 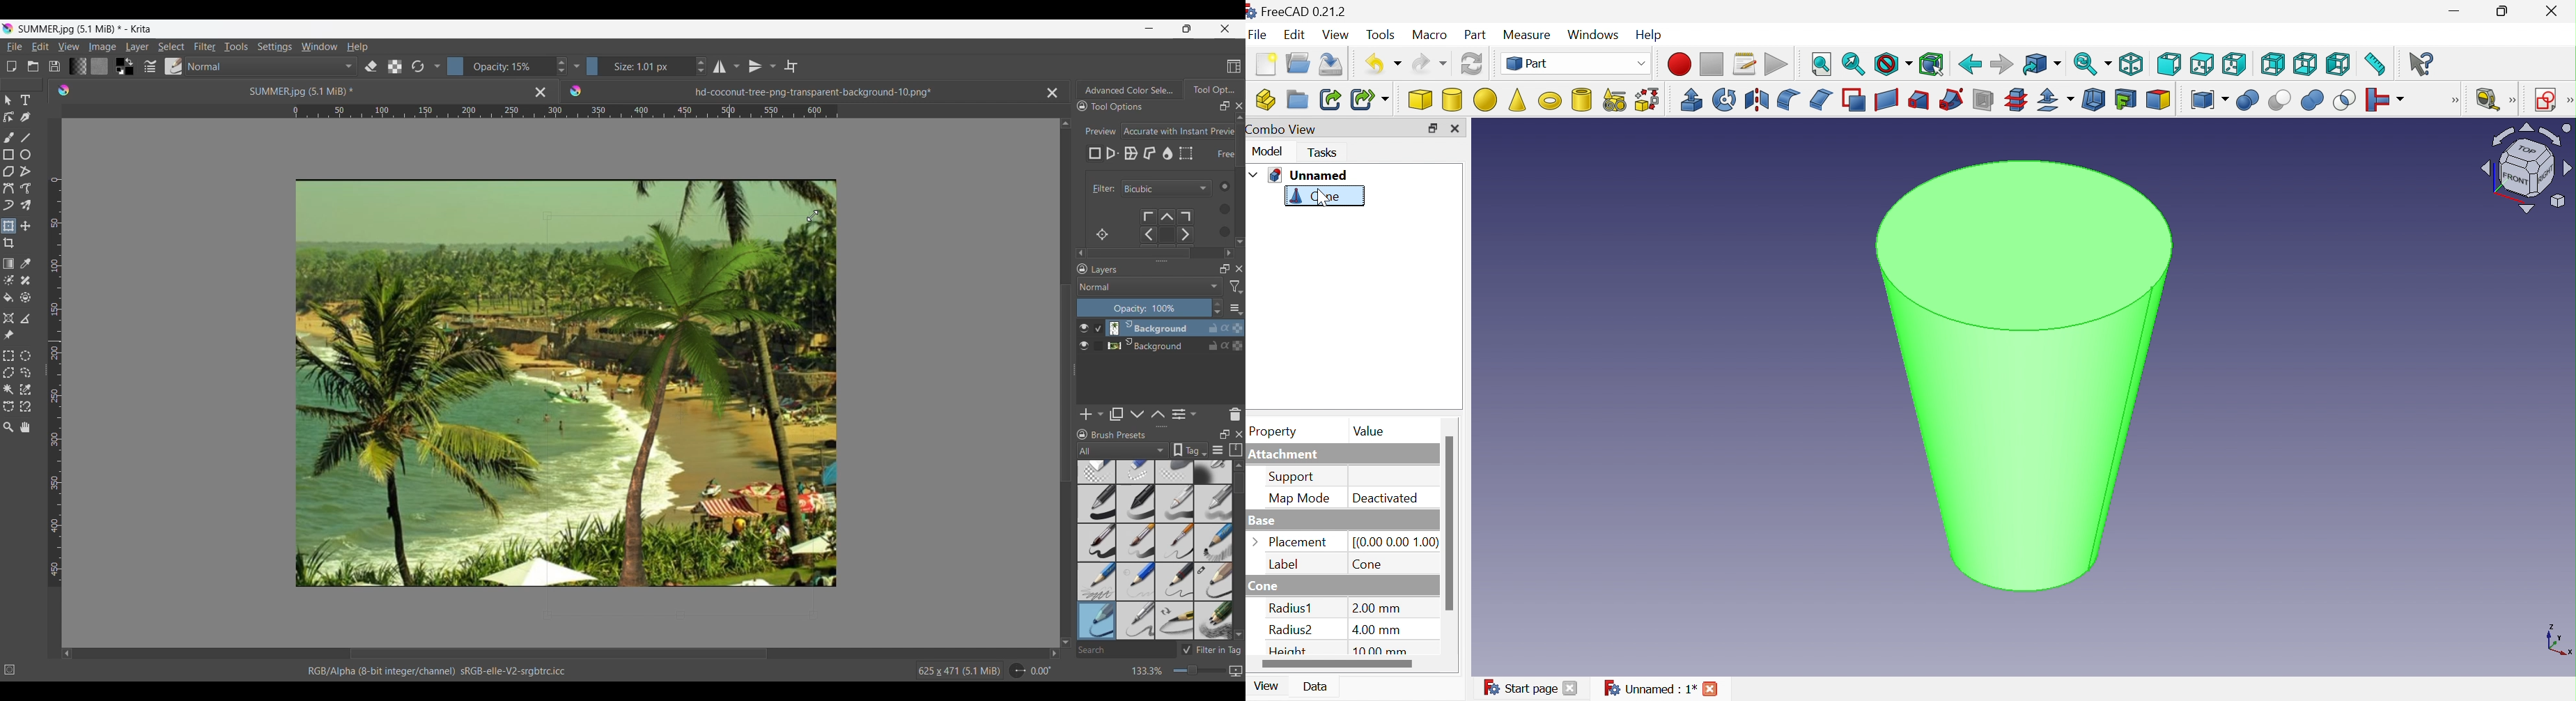 I want to click on Consolidated toolbar, so click(x=437, y=66).